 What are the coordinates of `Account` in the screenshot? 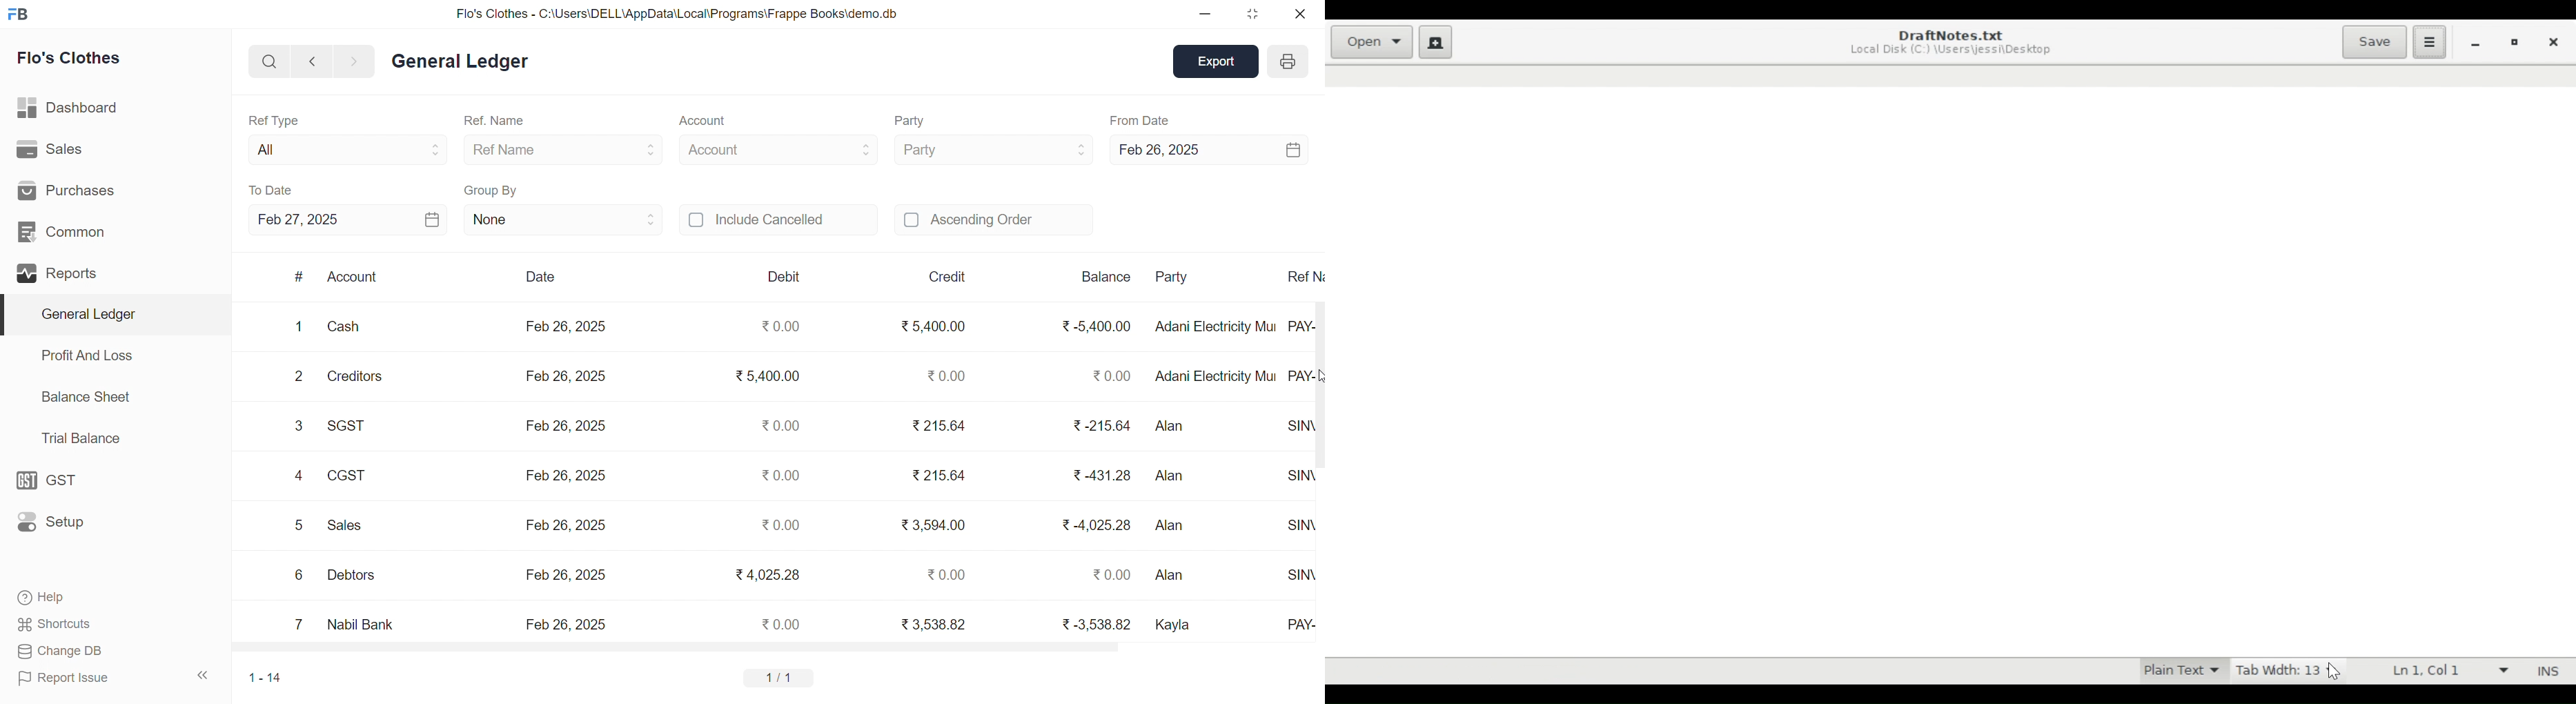 It's located at (353, 278).